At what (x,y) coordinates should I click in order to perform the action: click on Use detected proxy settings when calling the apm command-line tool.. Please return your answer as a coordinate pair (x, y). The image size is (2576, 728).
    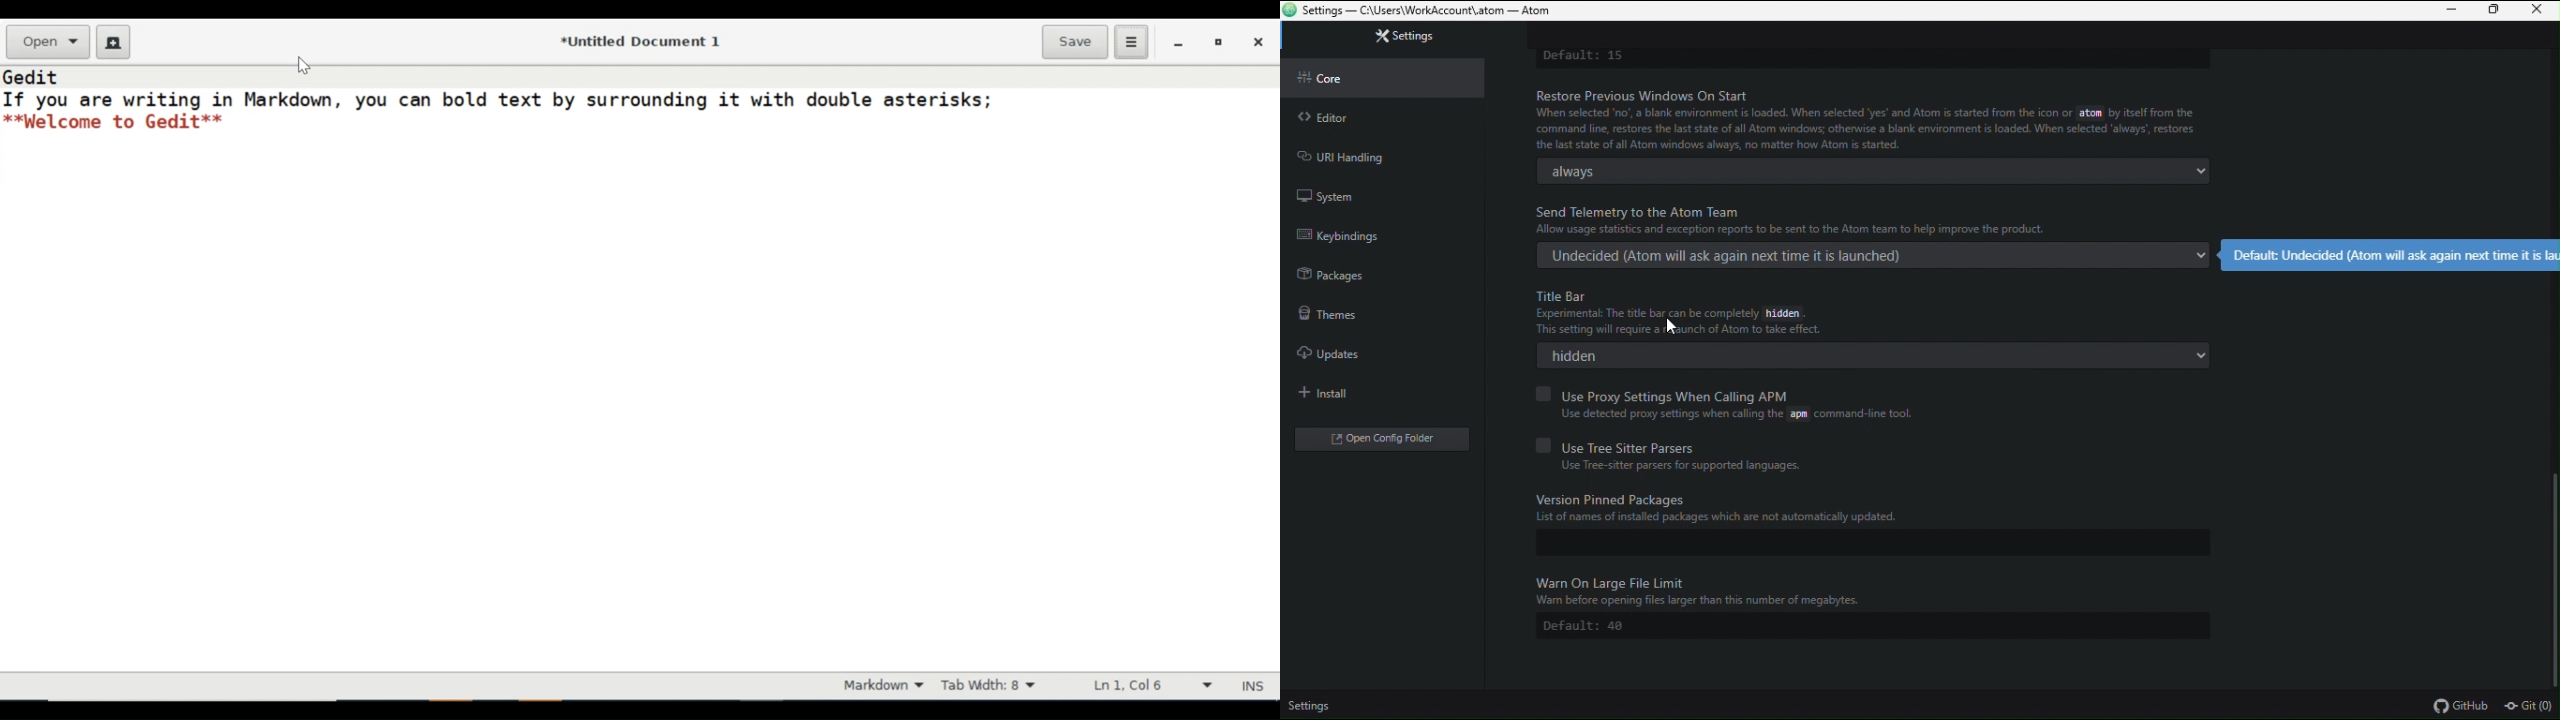
    Looking at the image, I should click on (1736, 415).